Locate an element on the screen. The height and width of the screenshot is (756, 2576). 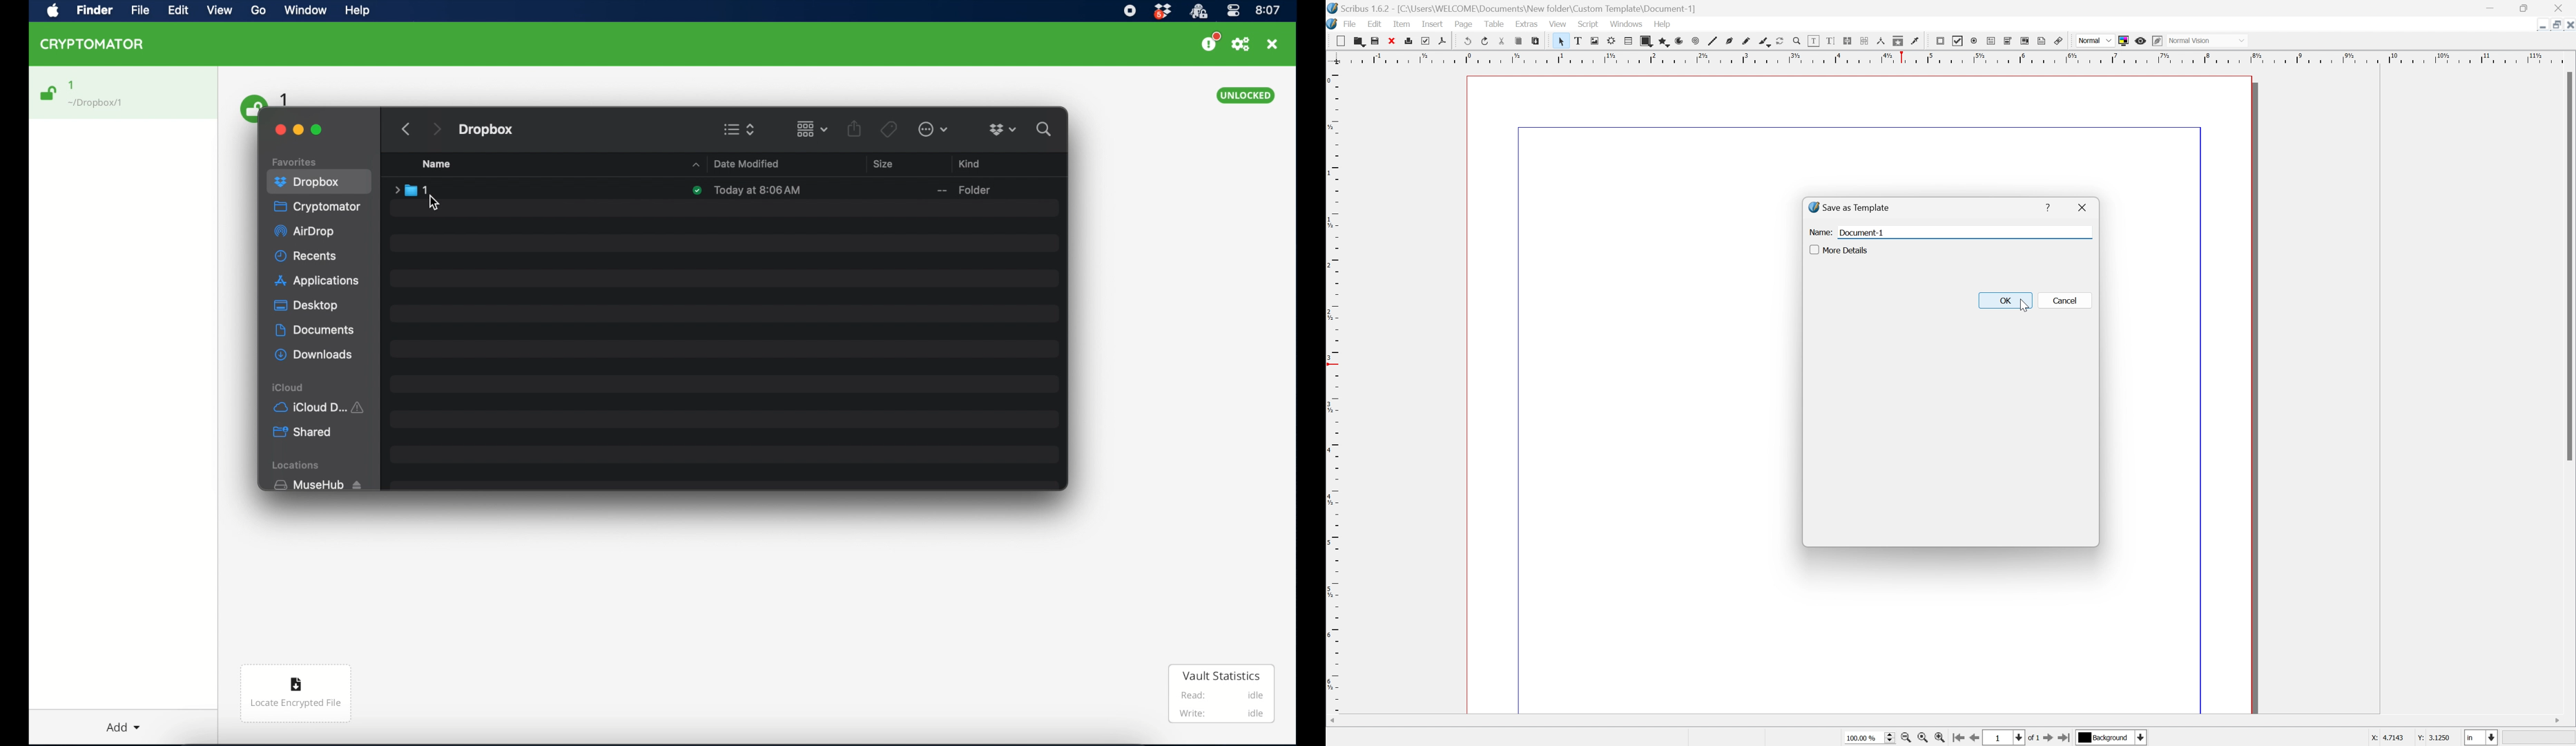
Minimize is located at coordinates (2492, 8).